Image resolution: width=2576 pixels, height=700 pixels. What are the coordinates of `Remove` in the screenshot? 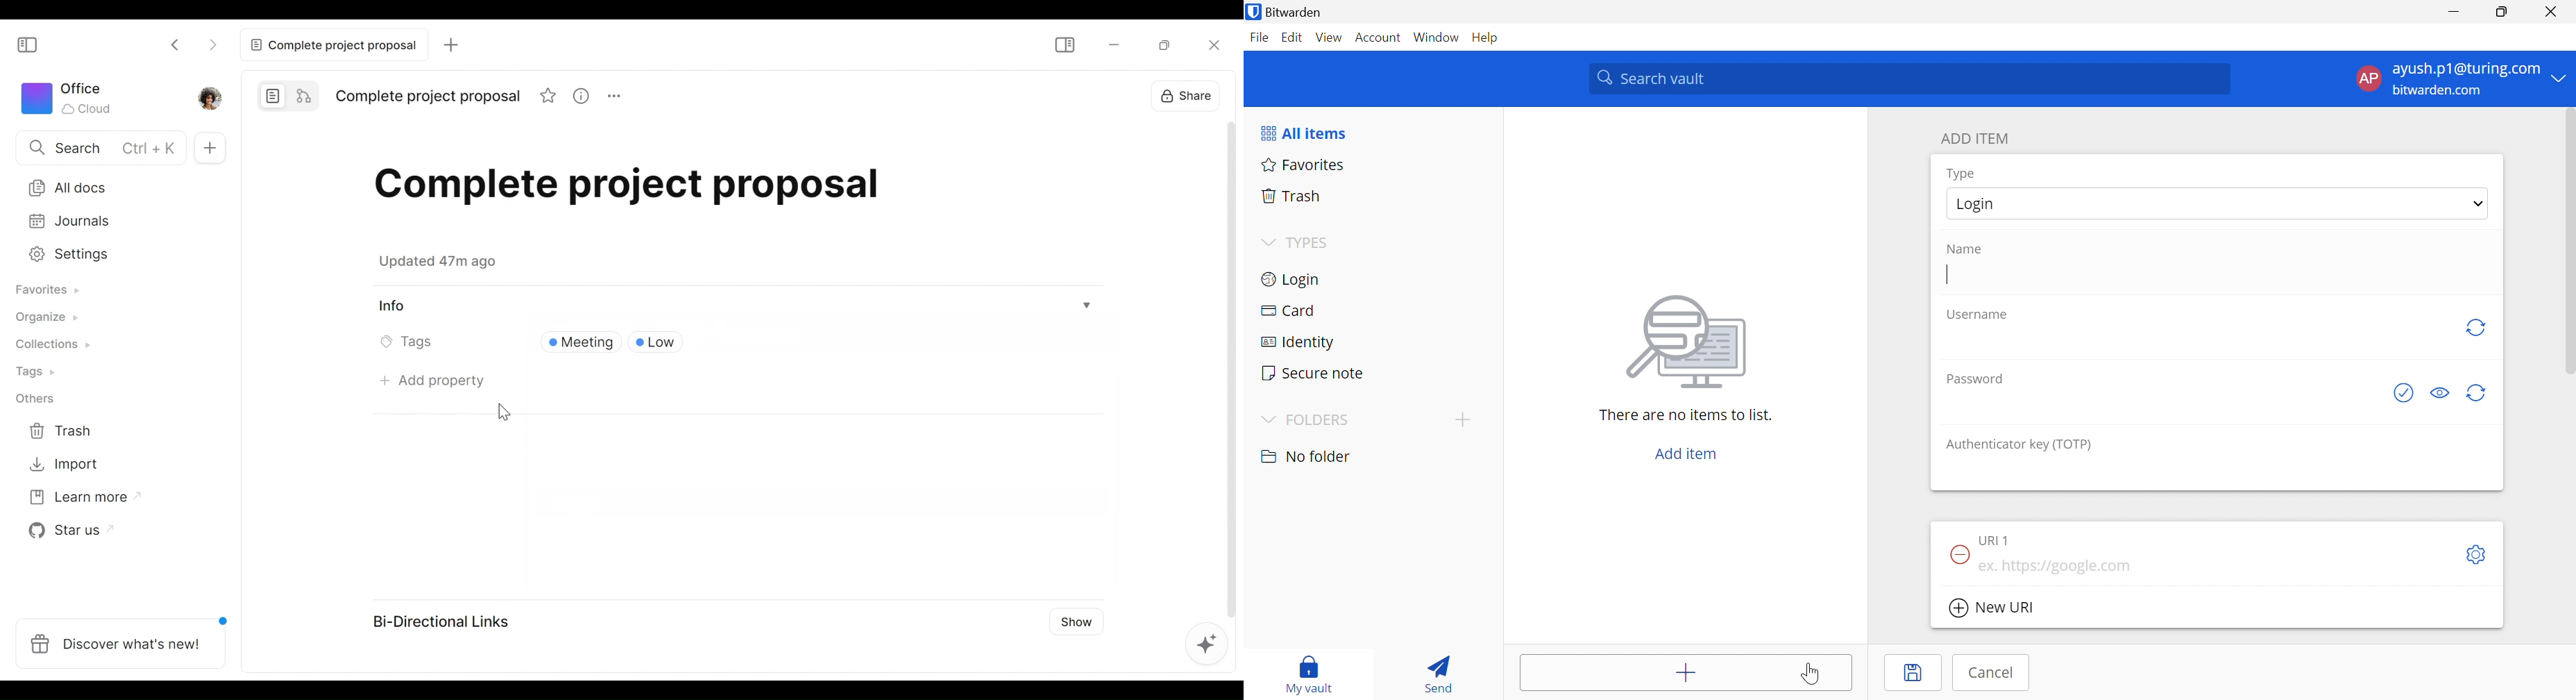 It's located at (1958, 553).